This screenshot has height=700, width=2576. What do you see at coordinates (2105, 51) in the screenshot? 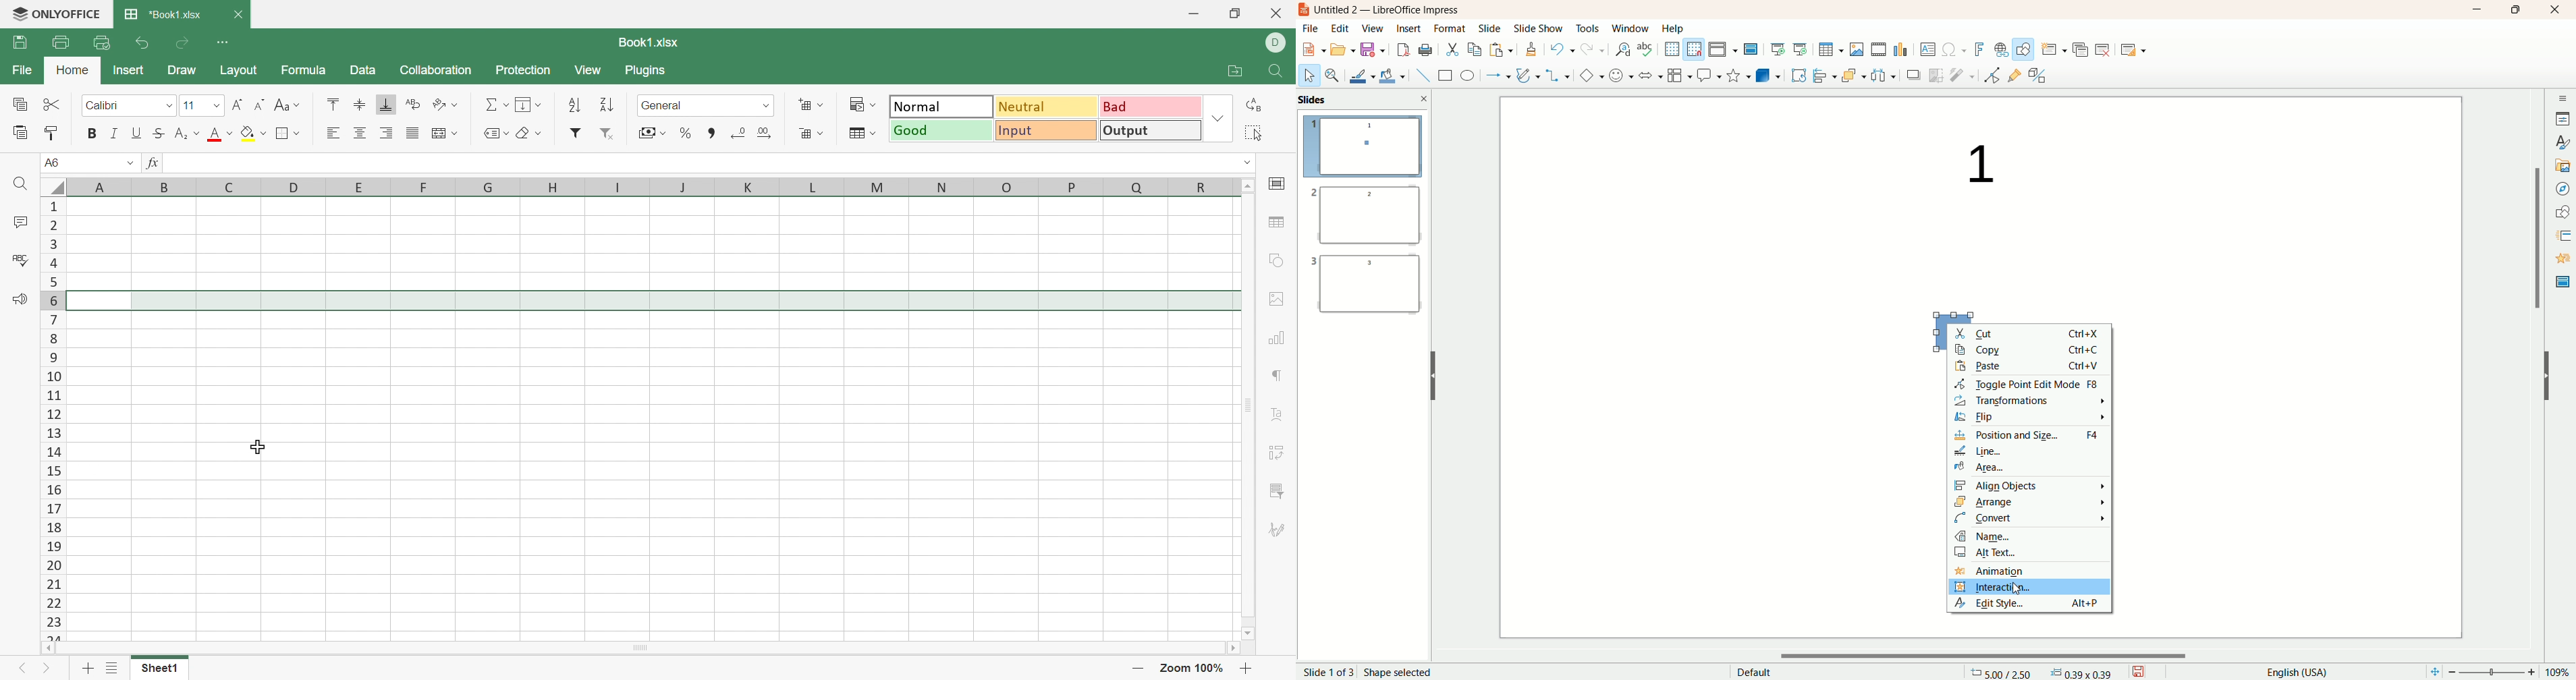
I see `delete slide` at bounding box center [2105, 51].